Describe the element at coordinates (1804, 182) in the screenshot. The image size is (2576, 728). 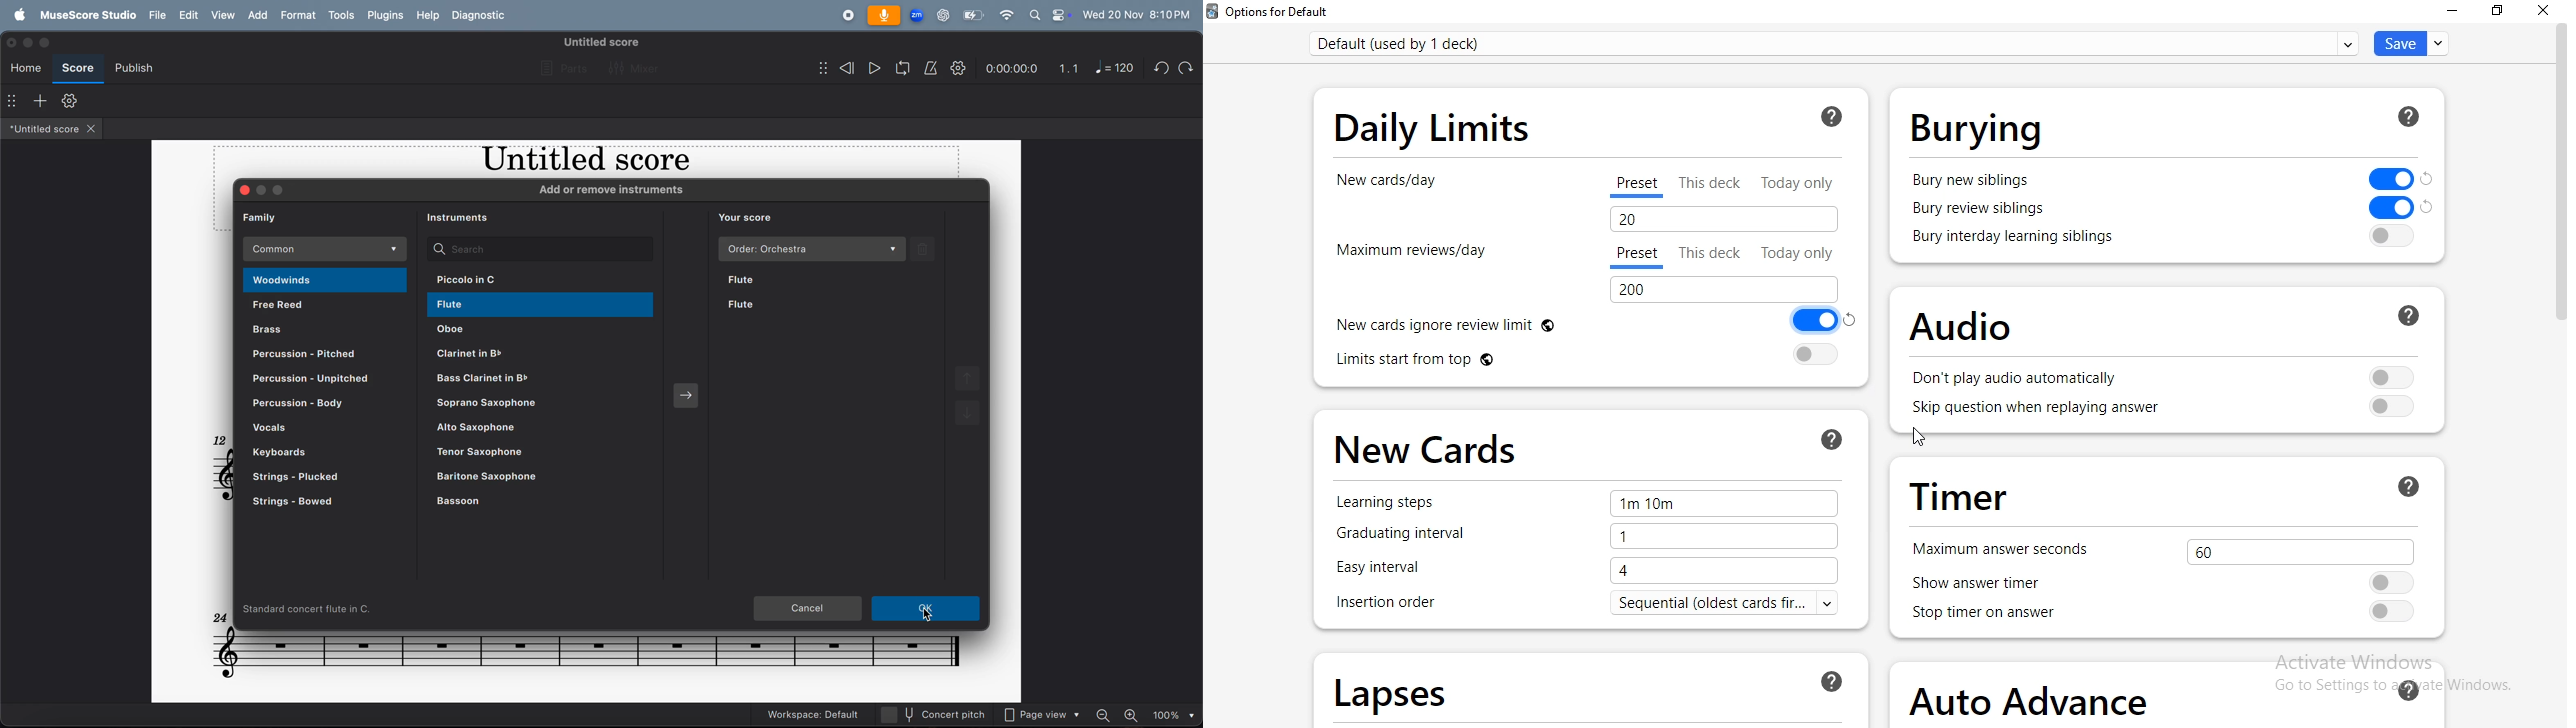
I see `today only` at that location.